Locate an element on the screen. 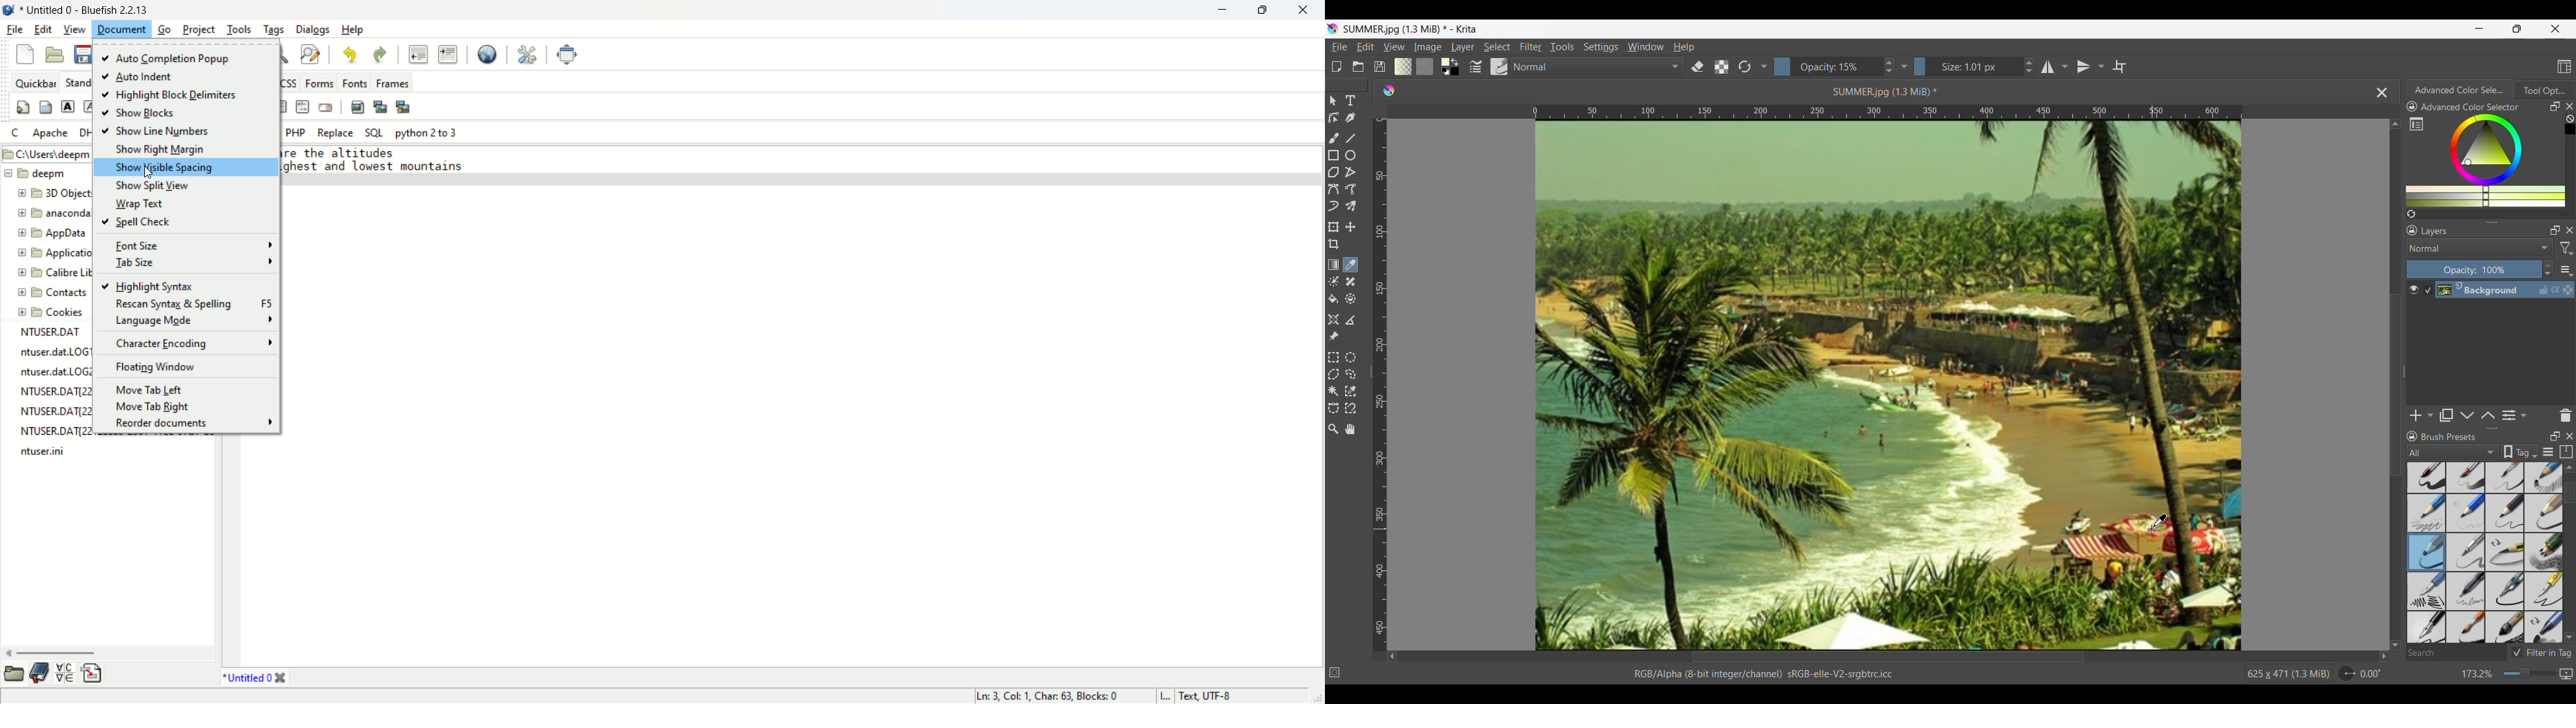 The width and height of the screenshot is (2576, 728). Cursor clicking within the canvas is located at coordinates (2158, 523).